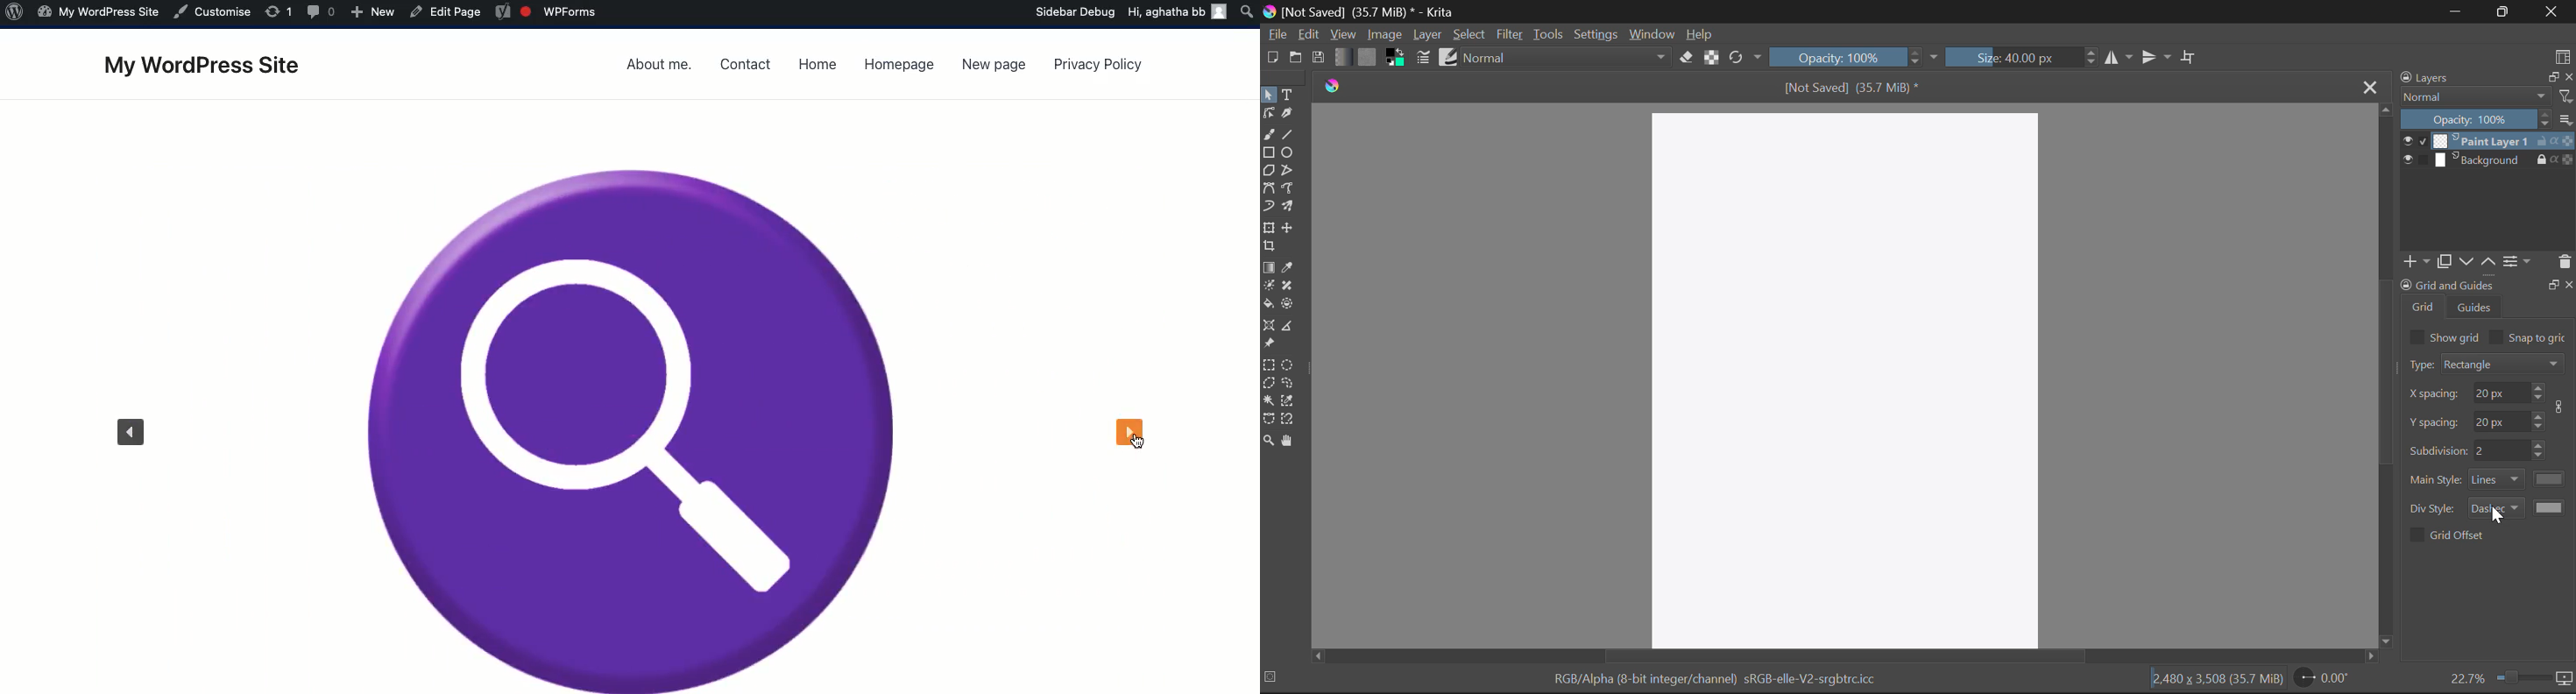 The height and width of the screenshot is (700, 2576). What do you see at coordinates (2566, 119) in the screenshot?
I see `more` at bounding box center [2566, 119].